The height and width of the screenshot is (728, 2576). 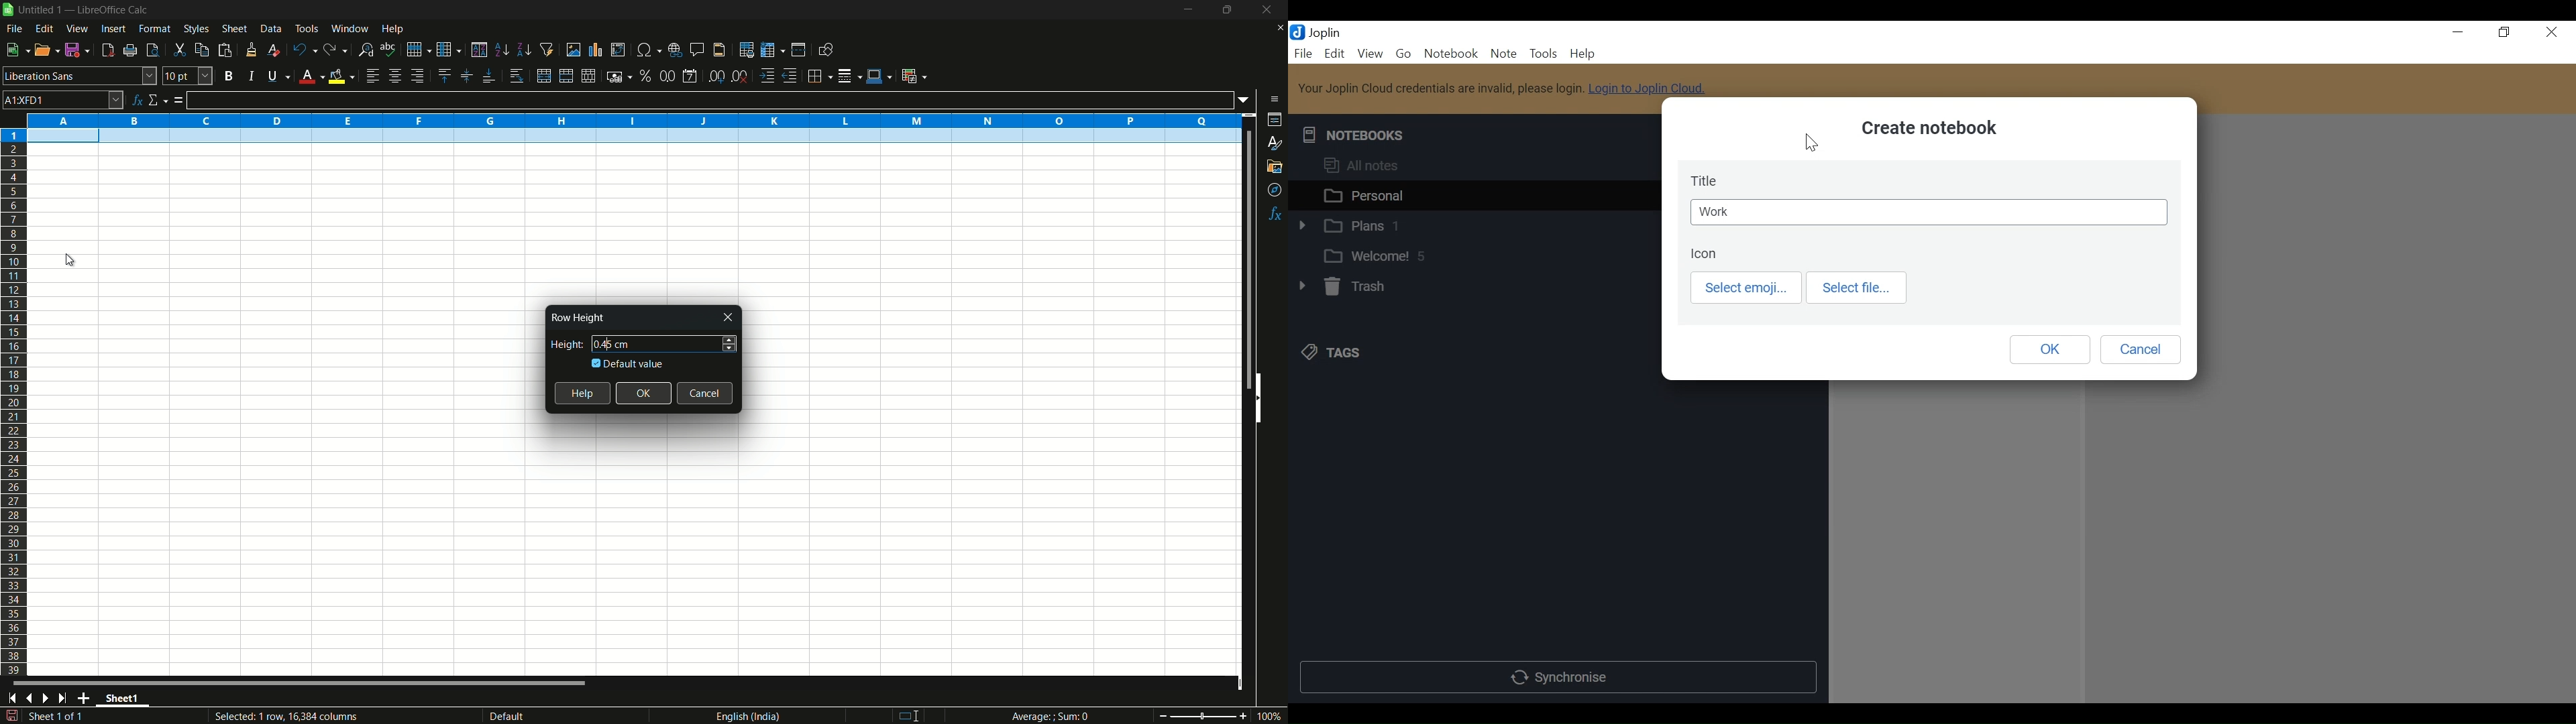 What do you see at coordinates (1646, 94) in the screenshot?
I see `Login to Joplin Cloud` at bounding box center [1646, 94].